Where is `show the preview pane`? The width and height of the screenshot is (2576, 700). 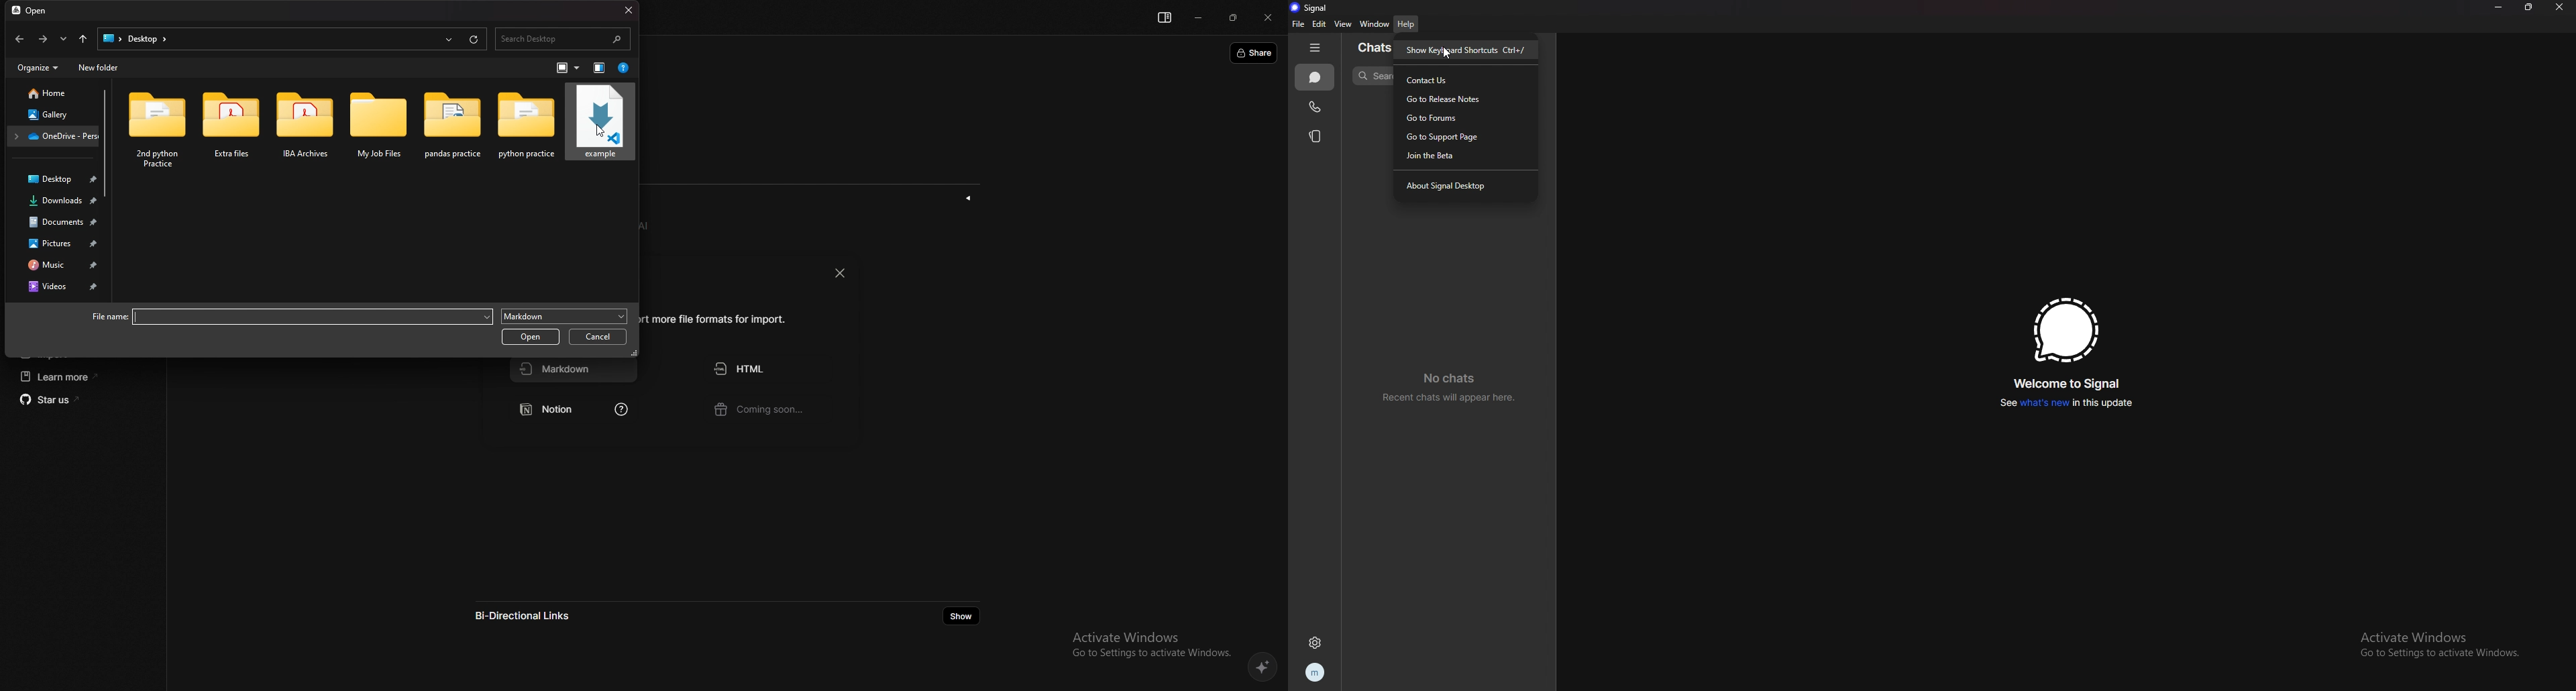
show the preview pane is located at coordinates (600, 68).